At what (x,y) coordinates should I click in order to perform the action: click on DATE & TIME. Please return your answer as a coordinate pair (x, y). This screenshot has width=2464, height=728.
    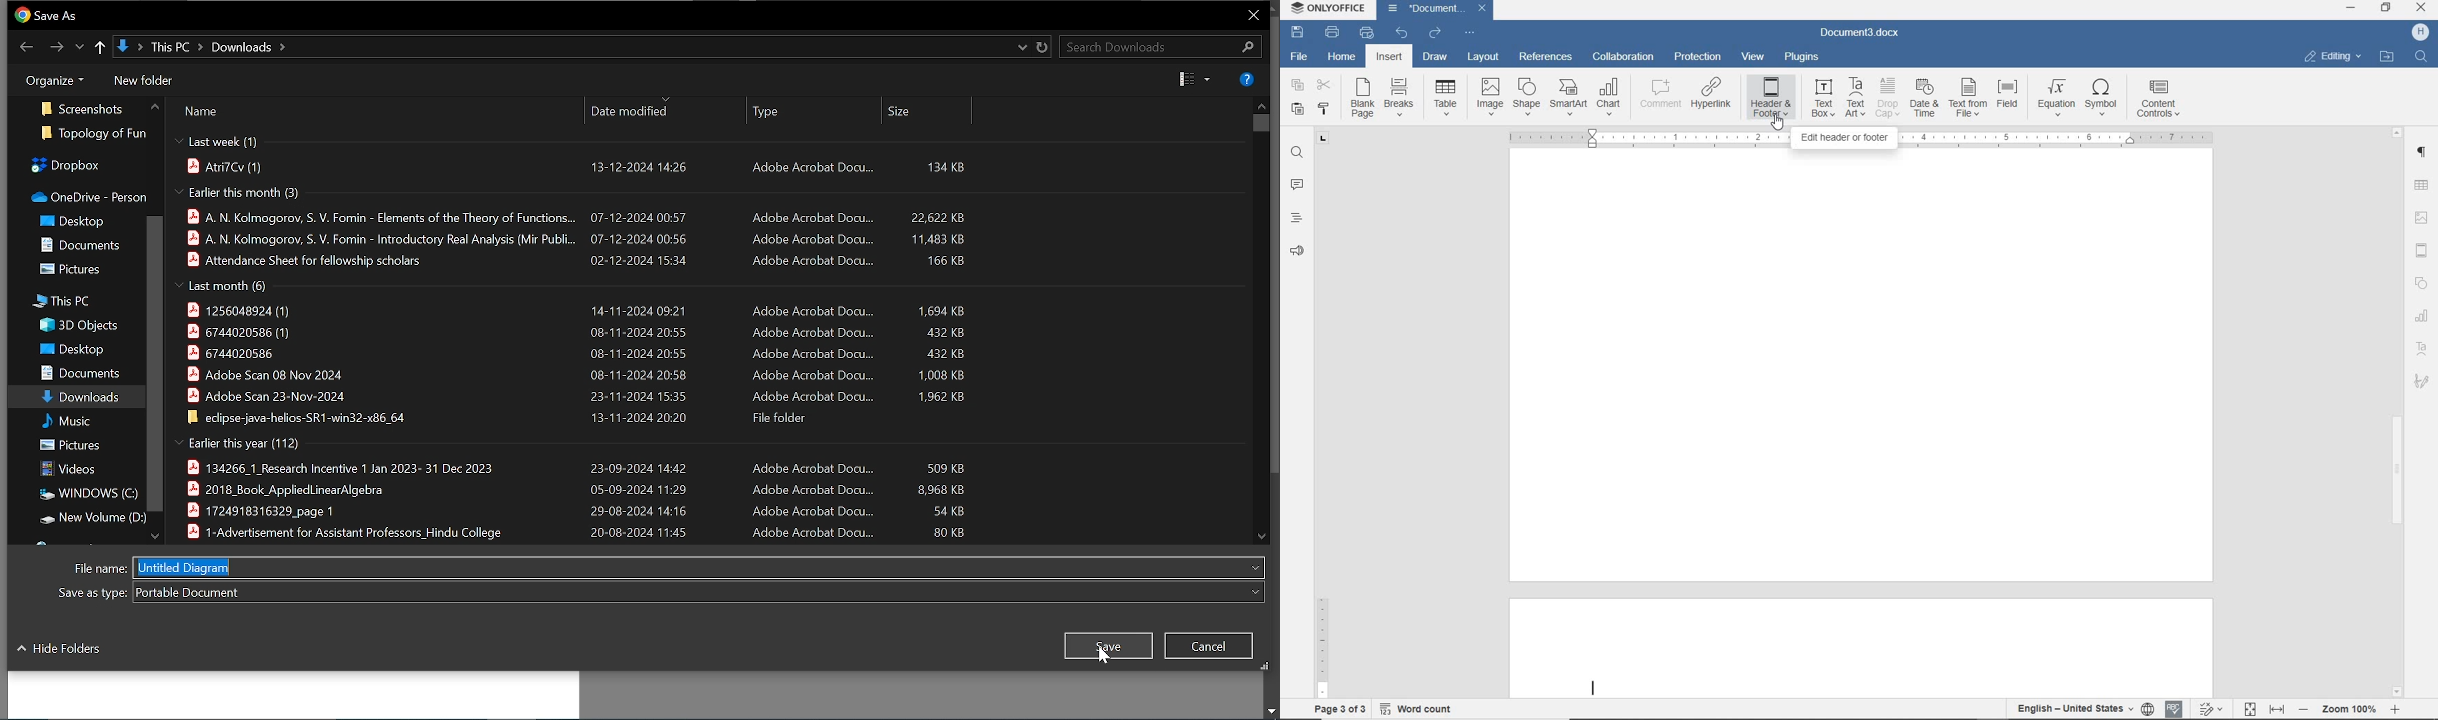
    Looking at the image, I should click on (1925, 99).